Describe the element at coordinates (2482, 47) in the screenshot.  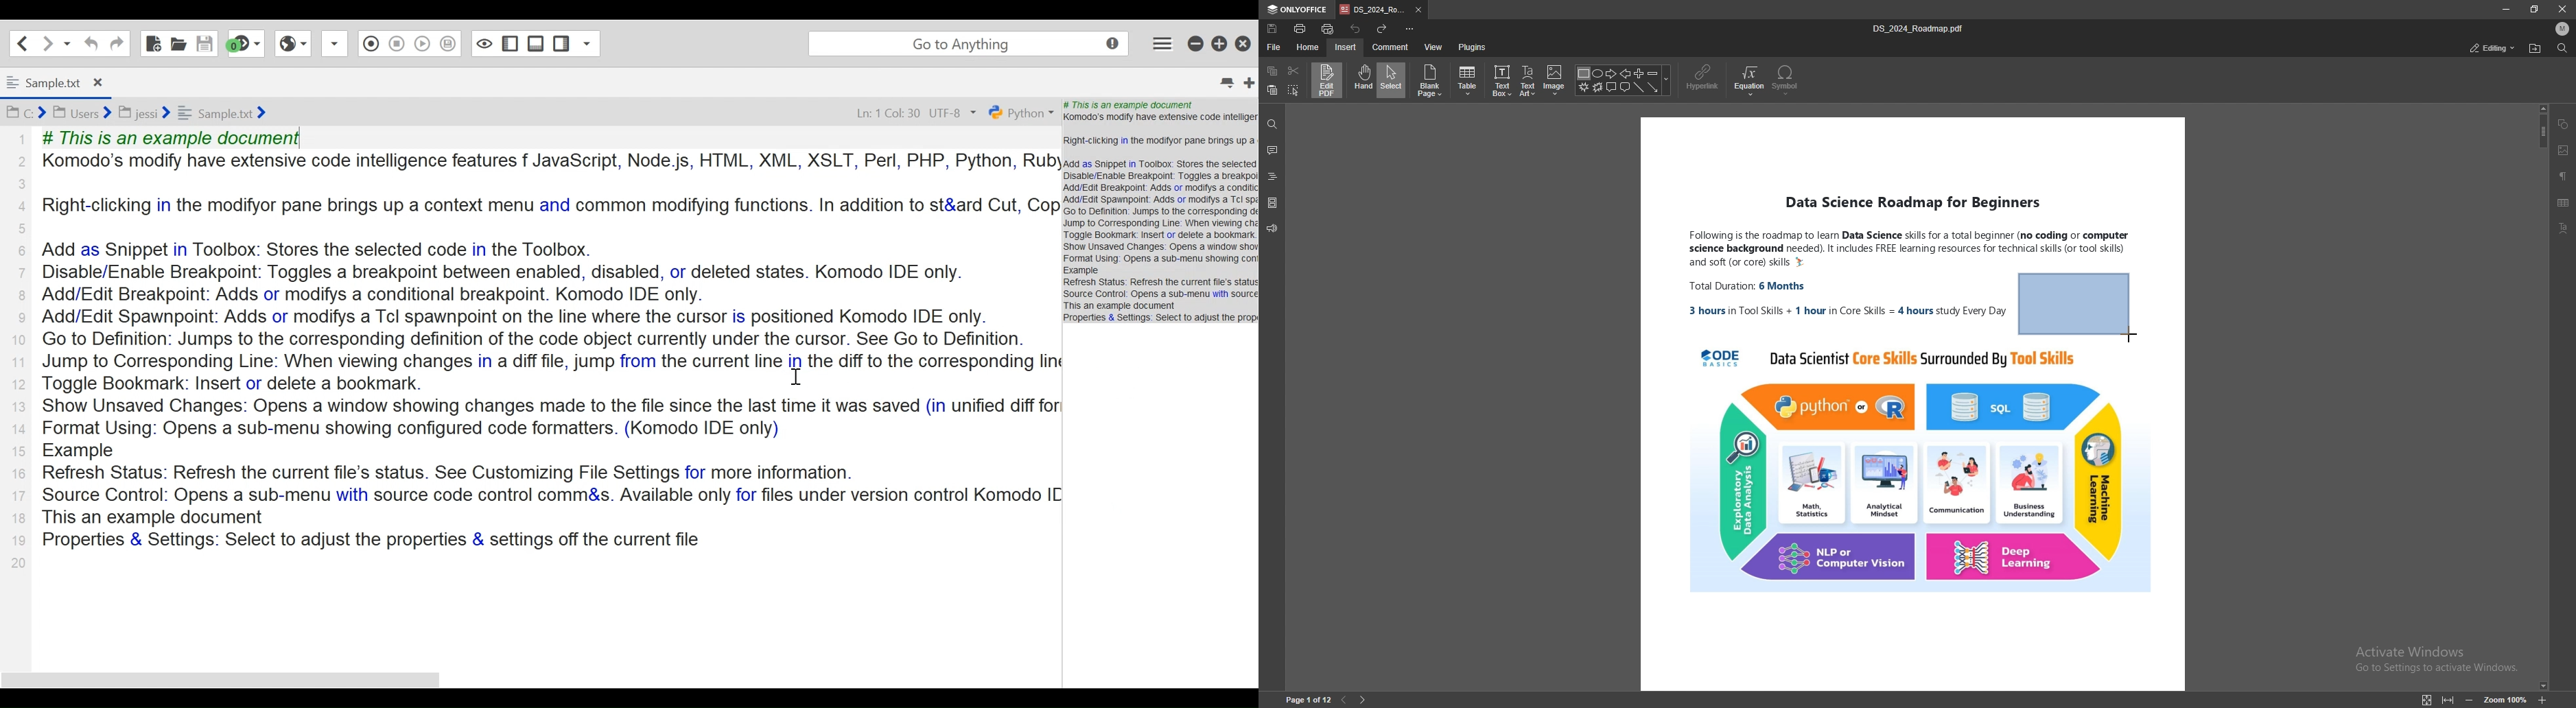
I see `commenting` at that location.